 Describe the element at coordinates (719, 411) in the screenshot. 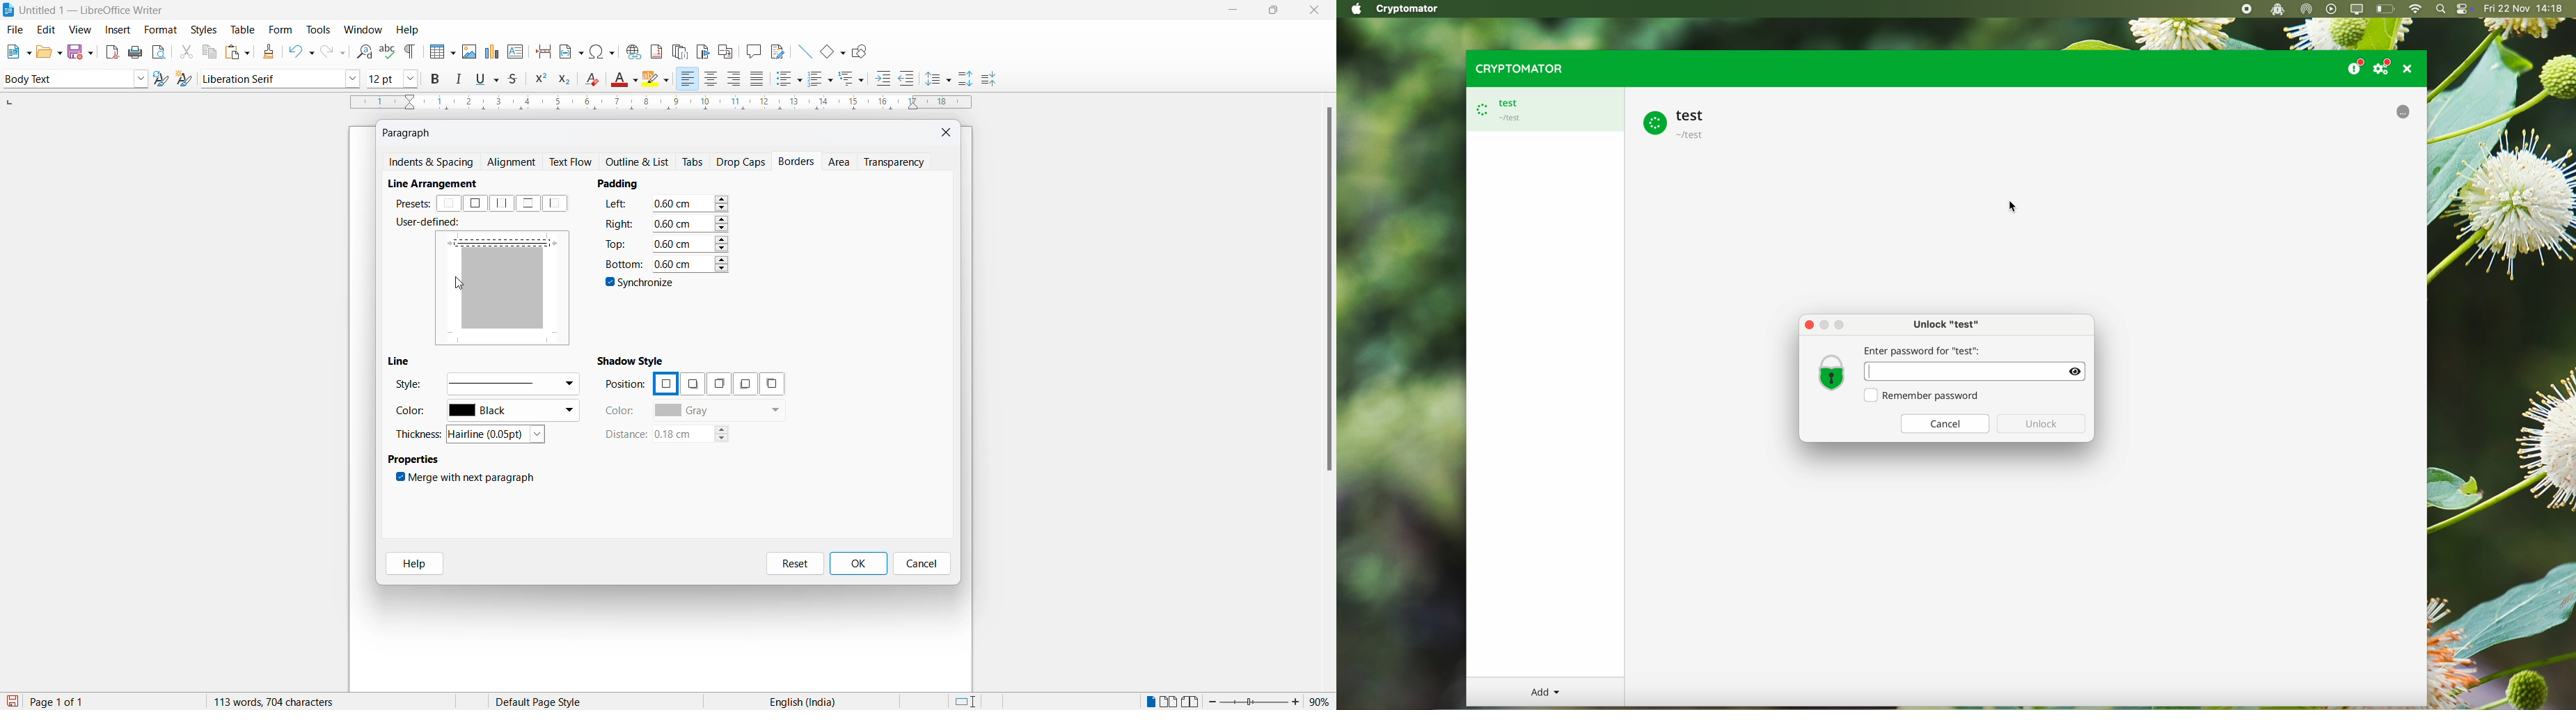

I see `color options` at that location.